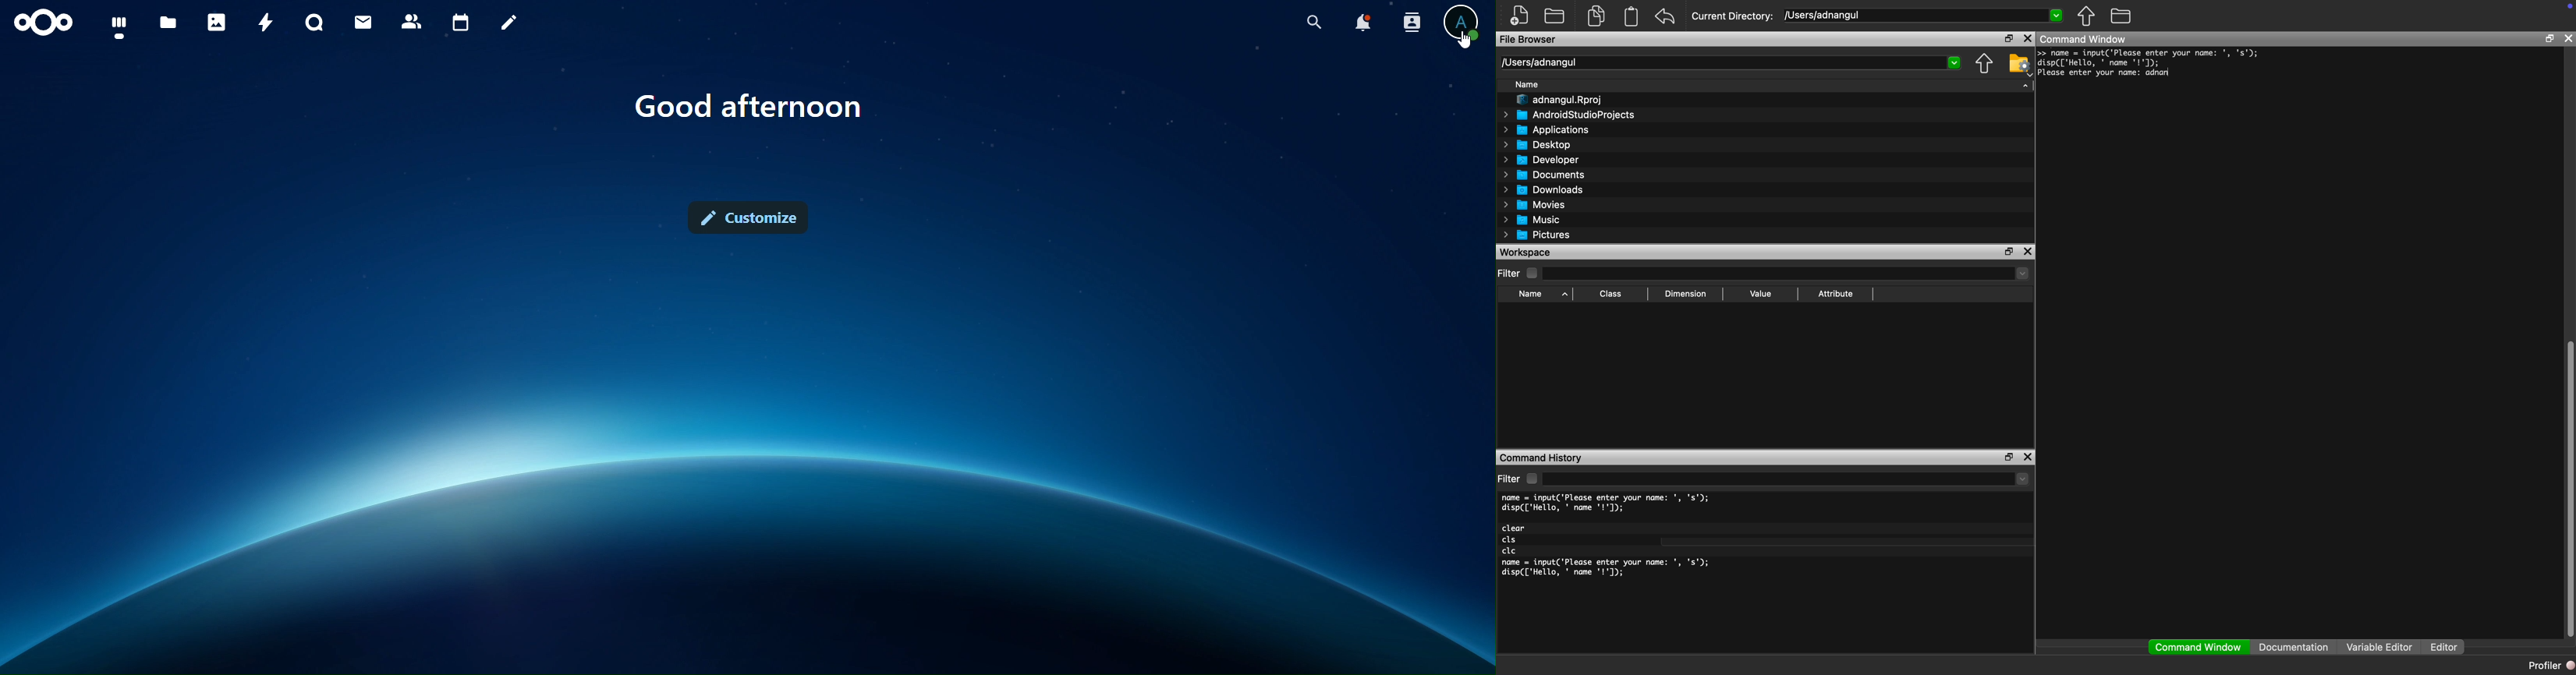 The height and width of the screenshot is (700, 2576). What do you see at coordinates (1545, 189) in the screenshot?
I see `Downloads` at bounding box center [1545, 189].